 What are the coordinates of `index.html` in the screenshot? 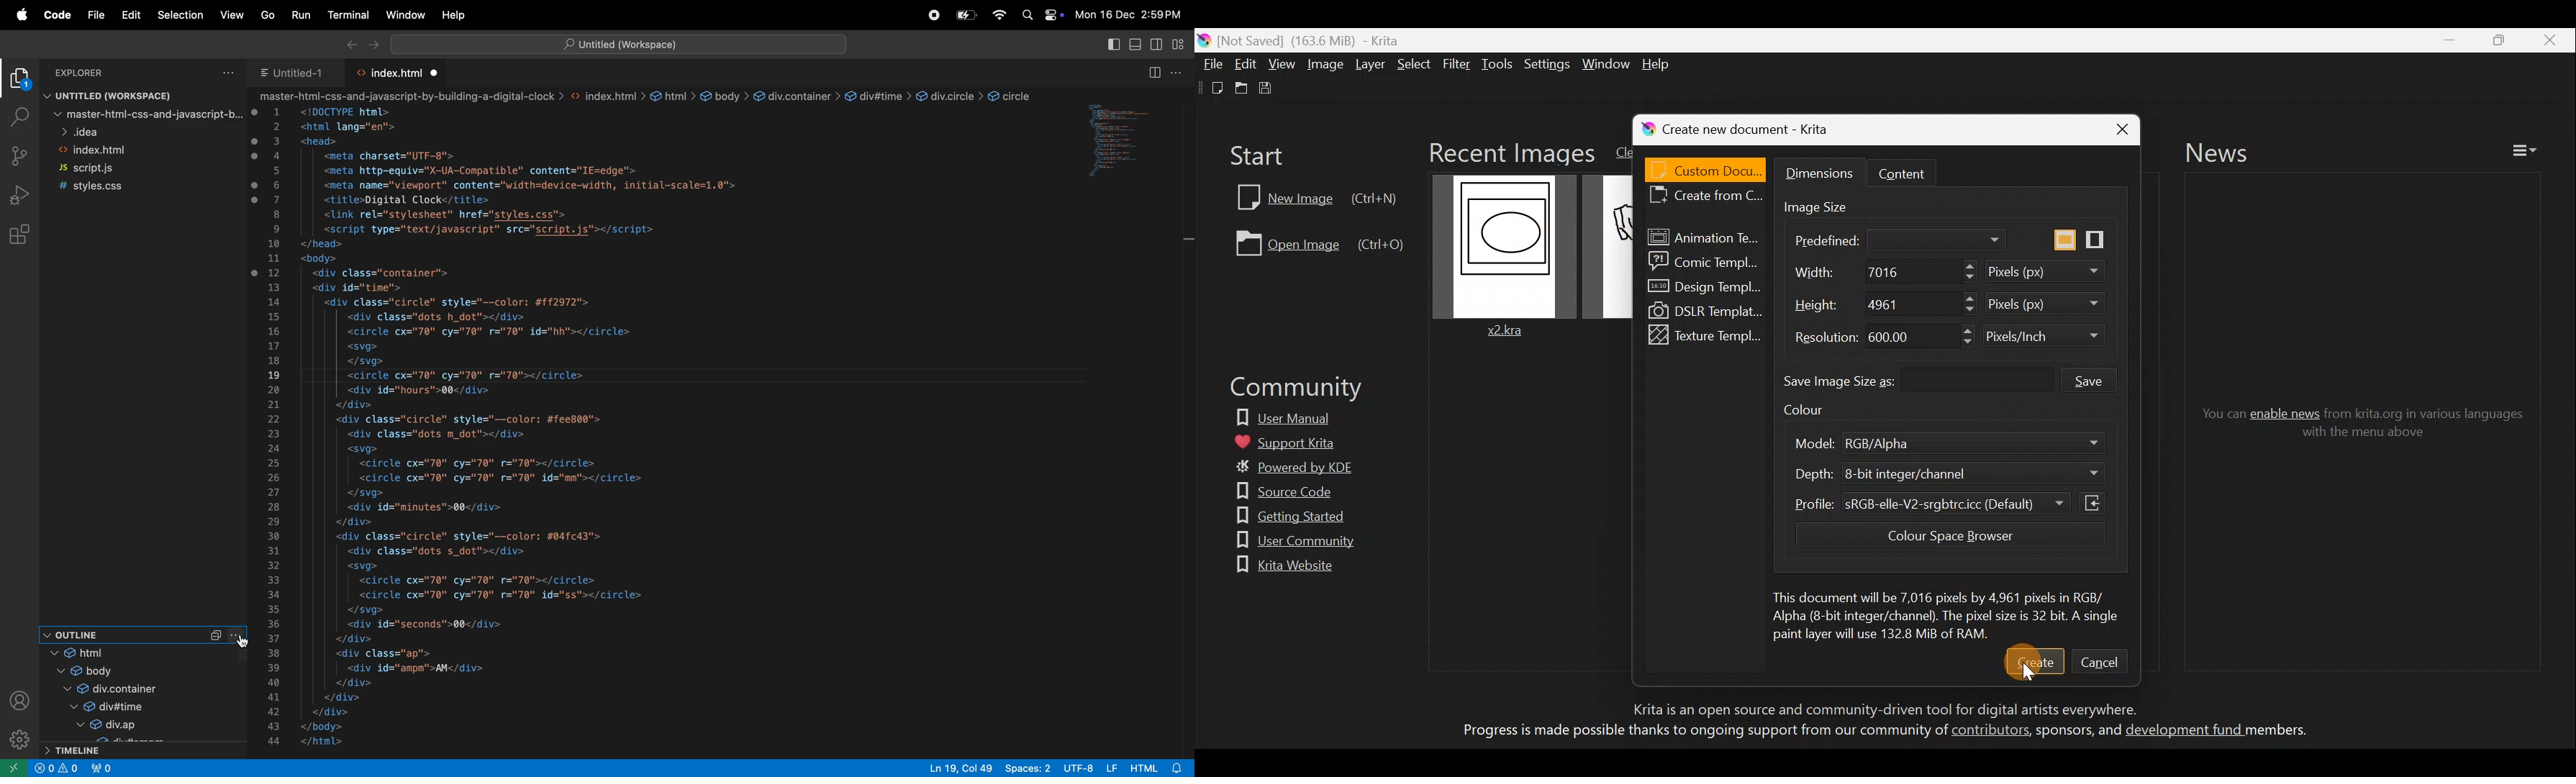 It's located at (397, 73).